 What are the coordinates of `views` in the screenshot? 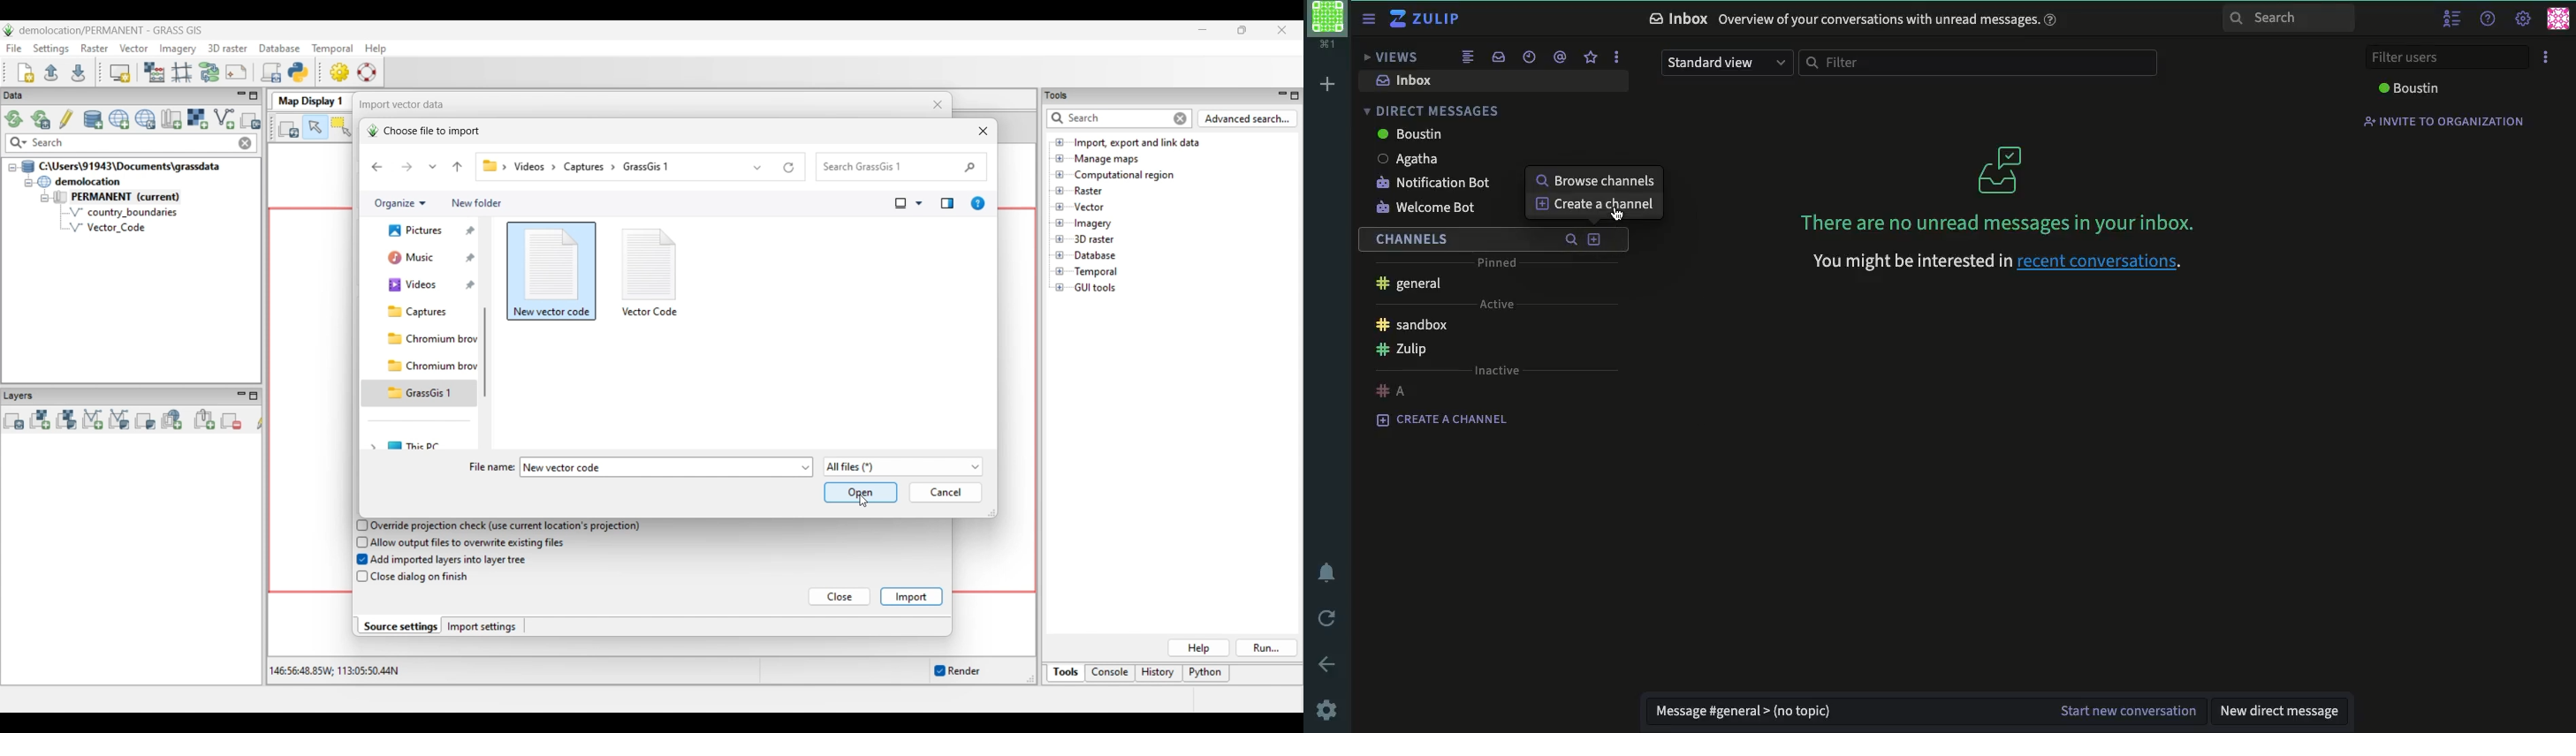 It's located at (1387, 58).